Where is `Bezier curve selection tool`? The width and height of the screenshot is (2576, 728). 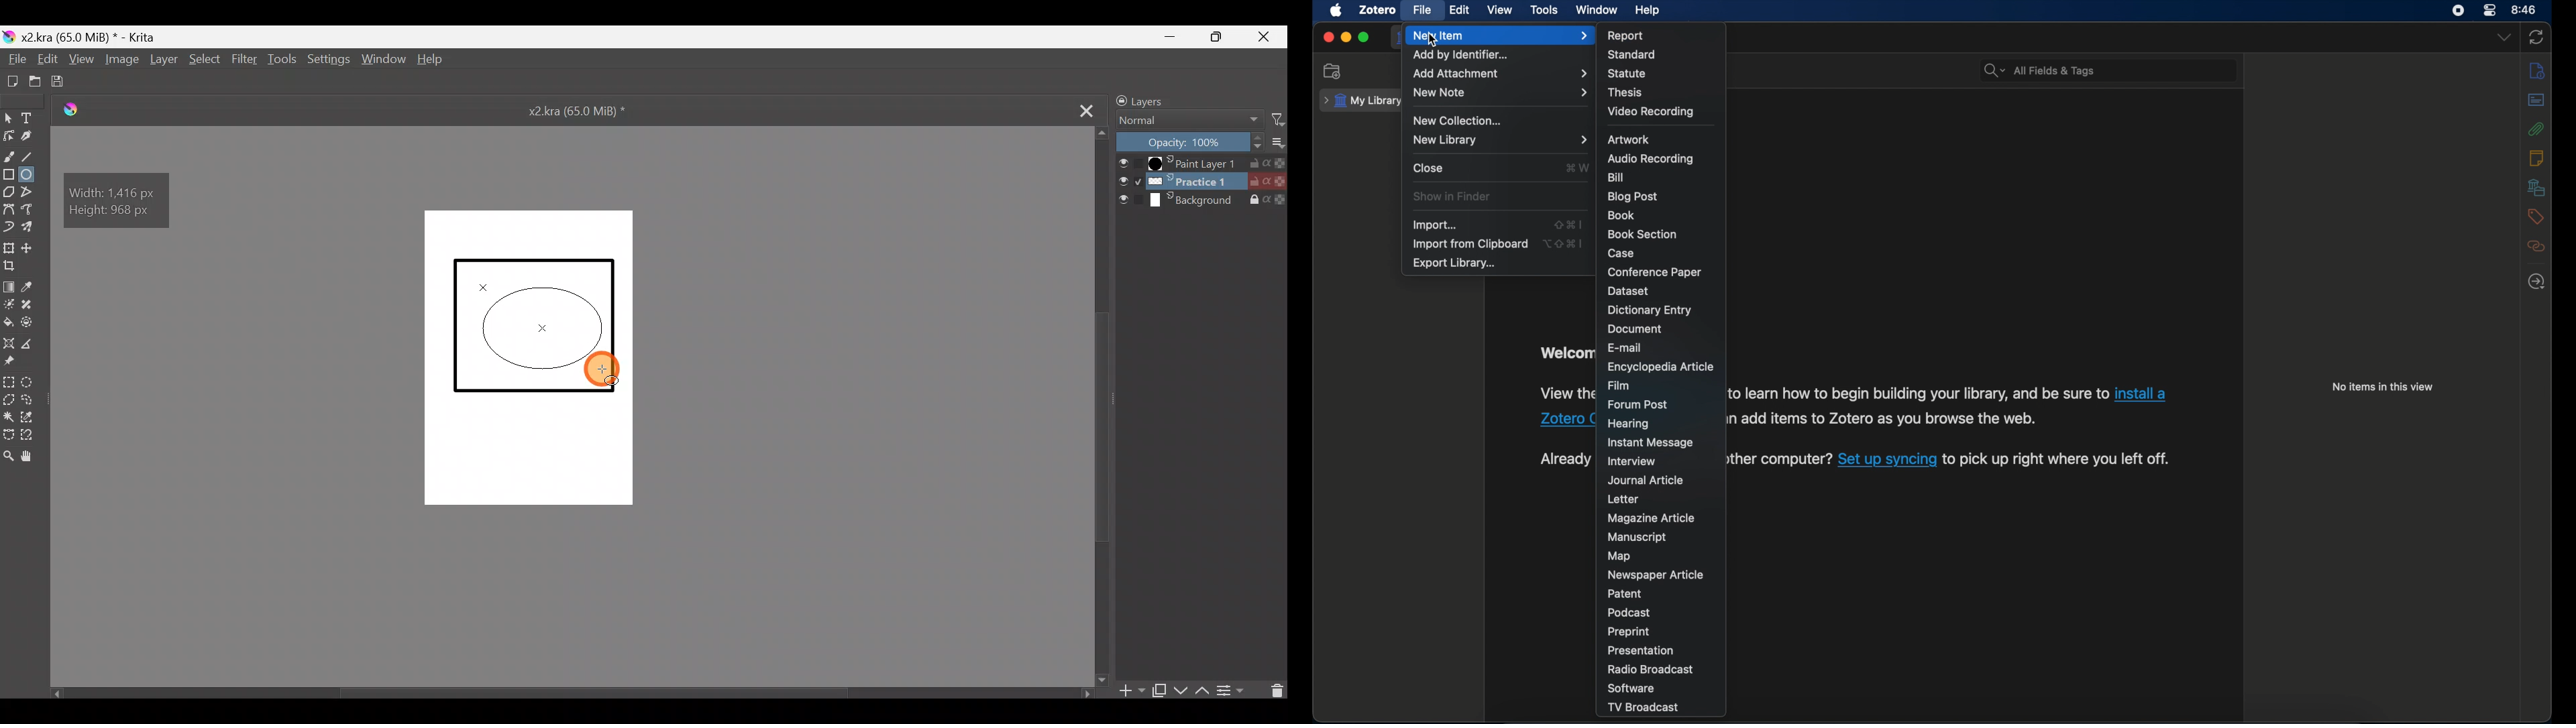
Bezier curve selection tool is located at coordinates (8, 434).